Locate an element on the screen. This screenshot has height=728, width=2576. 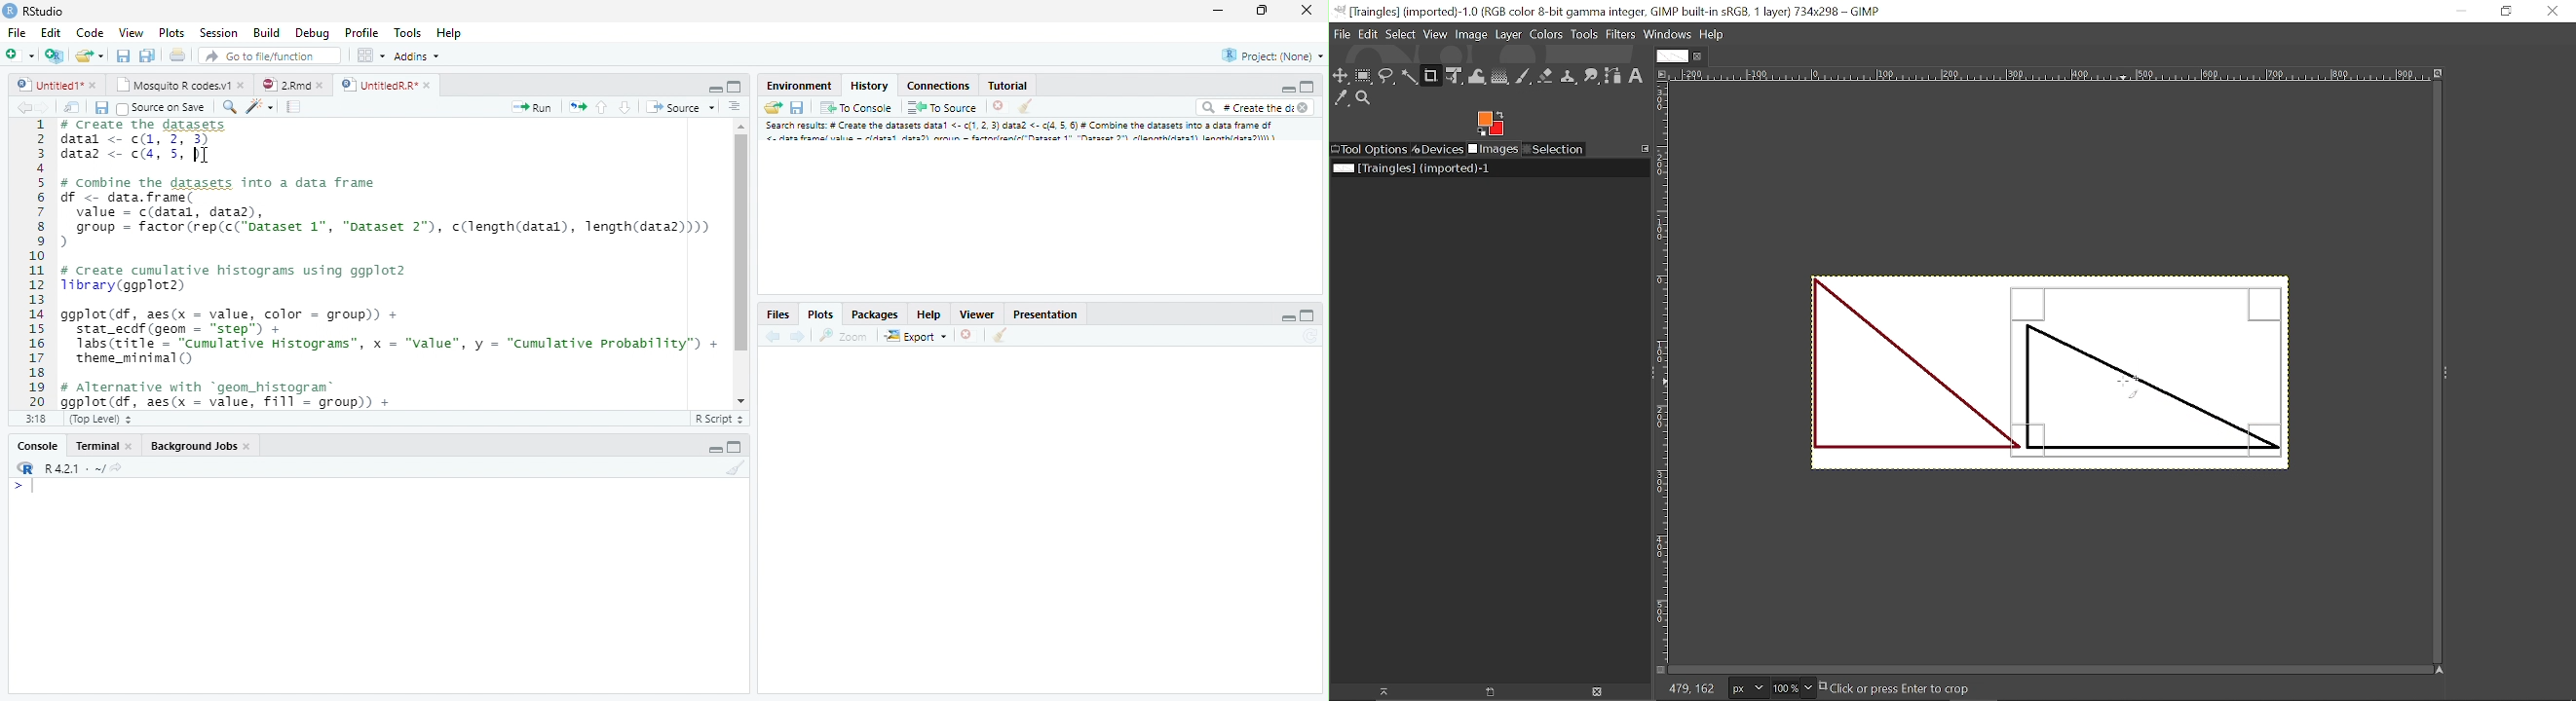
Alignment is located at coordinates (736, 110).